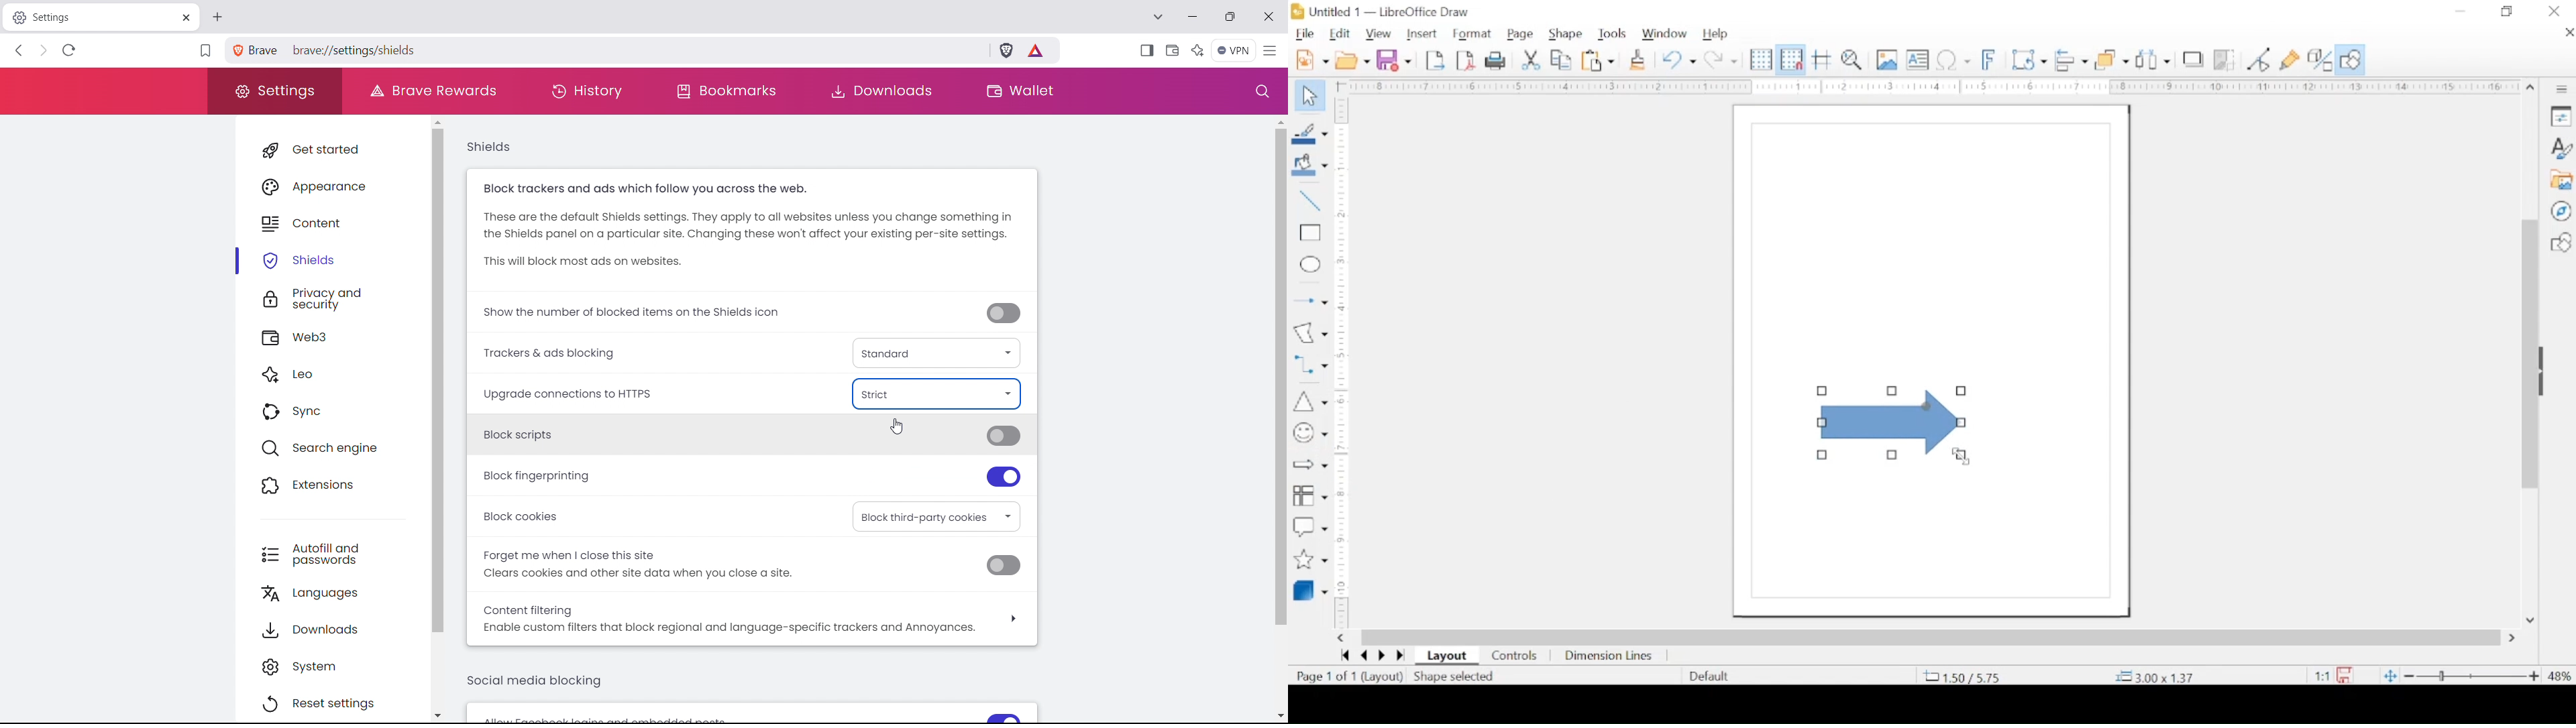  What do you see at coordinates (1962, 423) in the screenshot?
I see `resize handle` at bounding box center [1962, 423].